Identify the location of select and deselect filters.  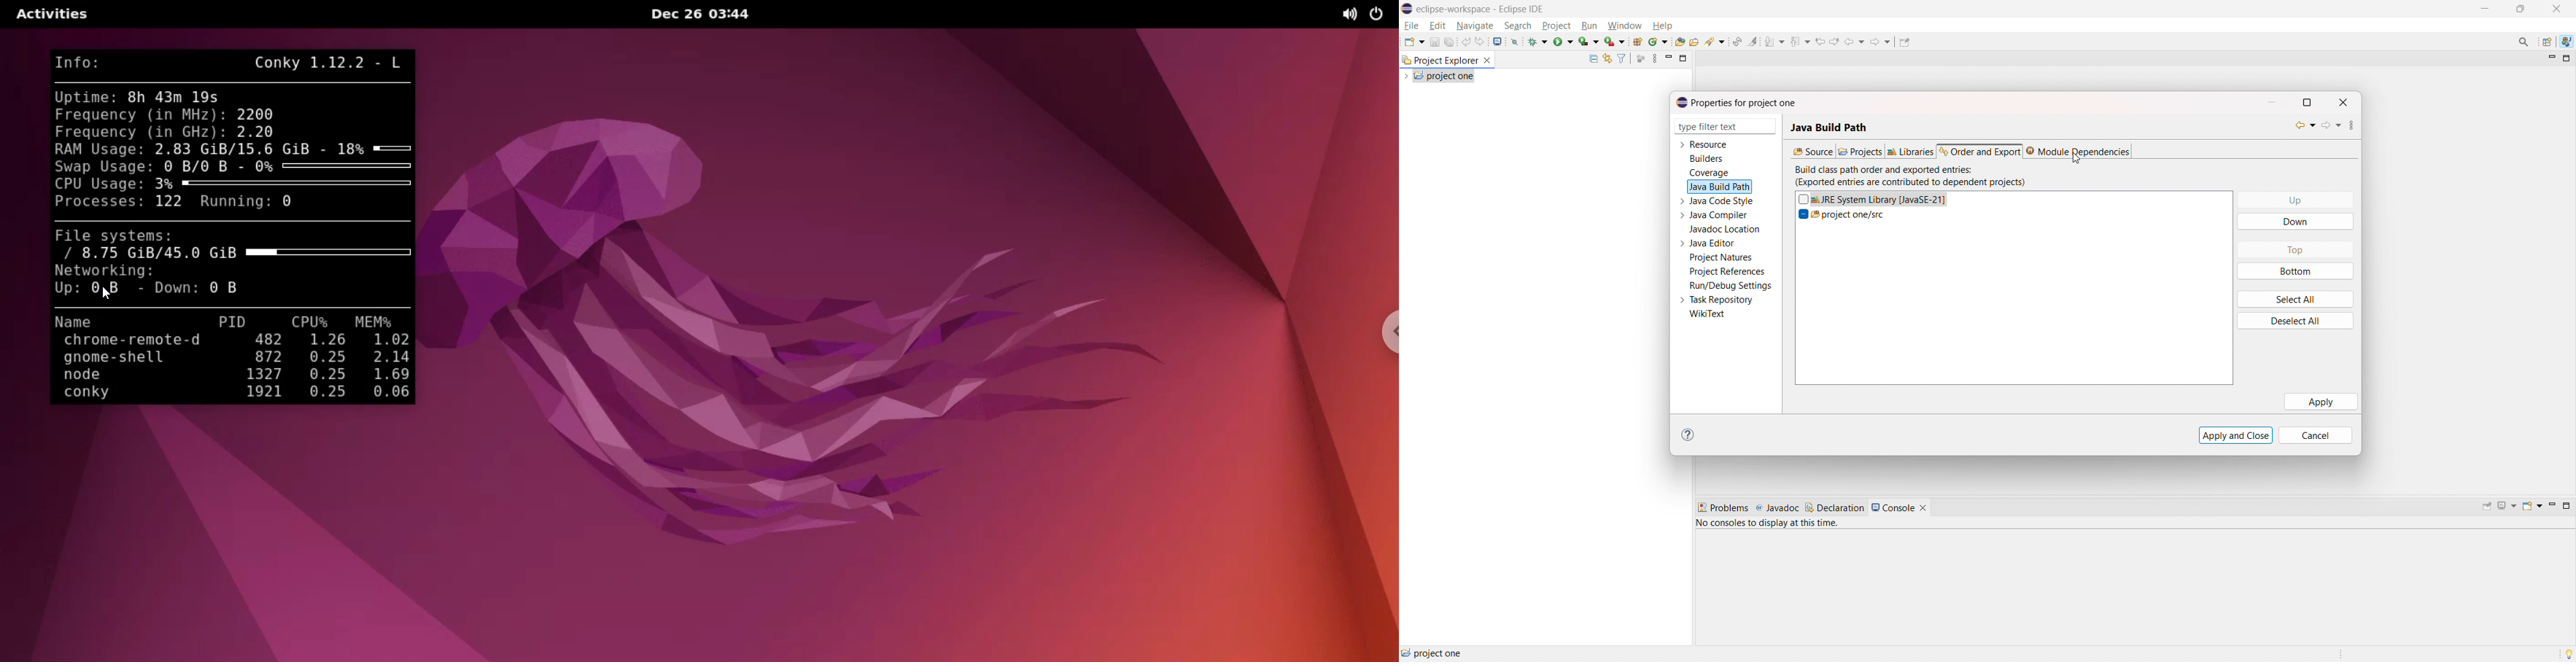
(1621, 59).